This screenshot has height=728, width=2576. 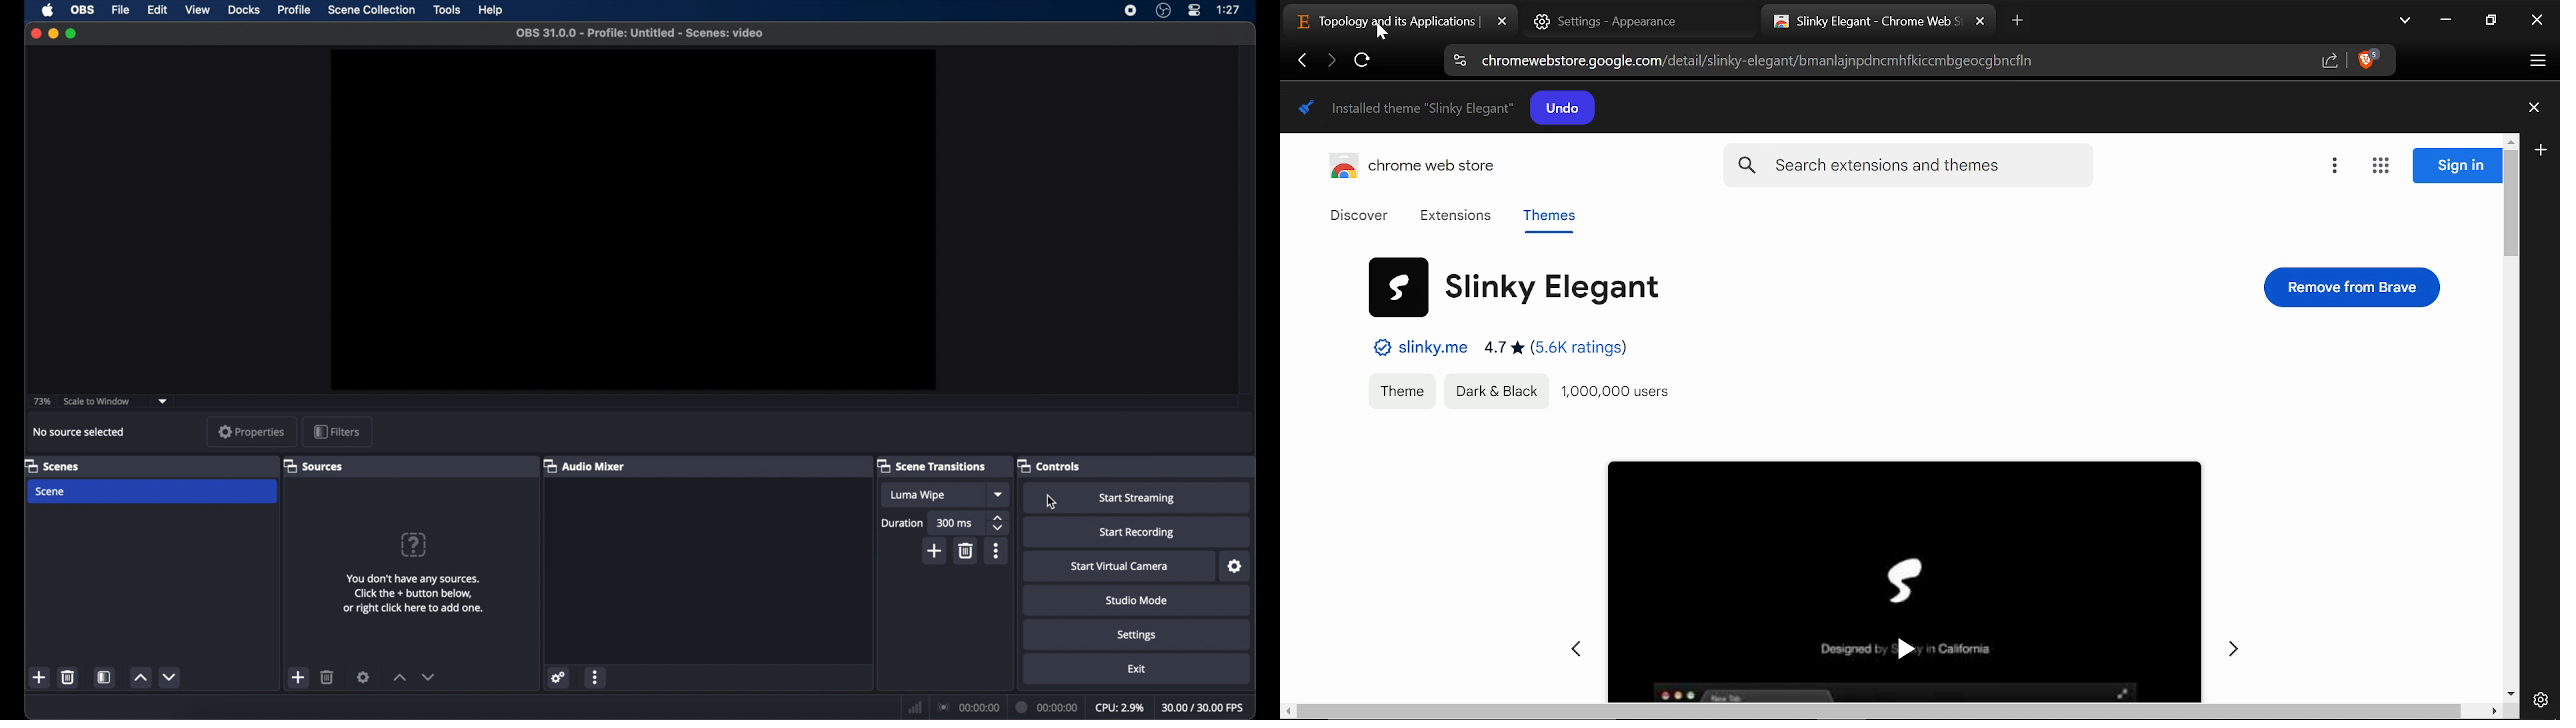 What do you see at coordinates (1195, 11) in the screenshot?
I see `ontrol center` at bounding box center [1195, 11].